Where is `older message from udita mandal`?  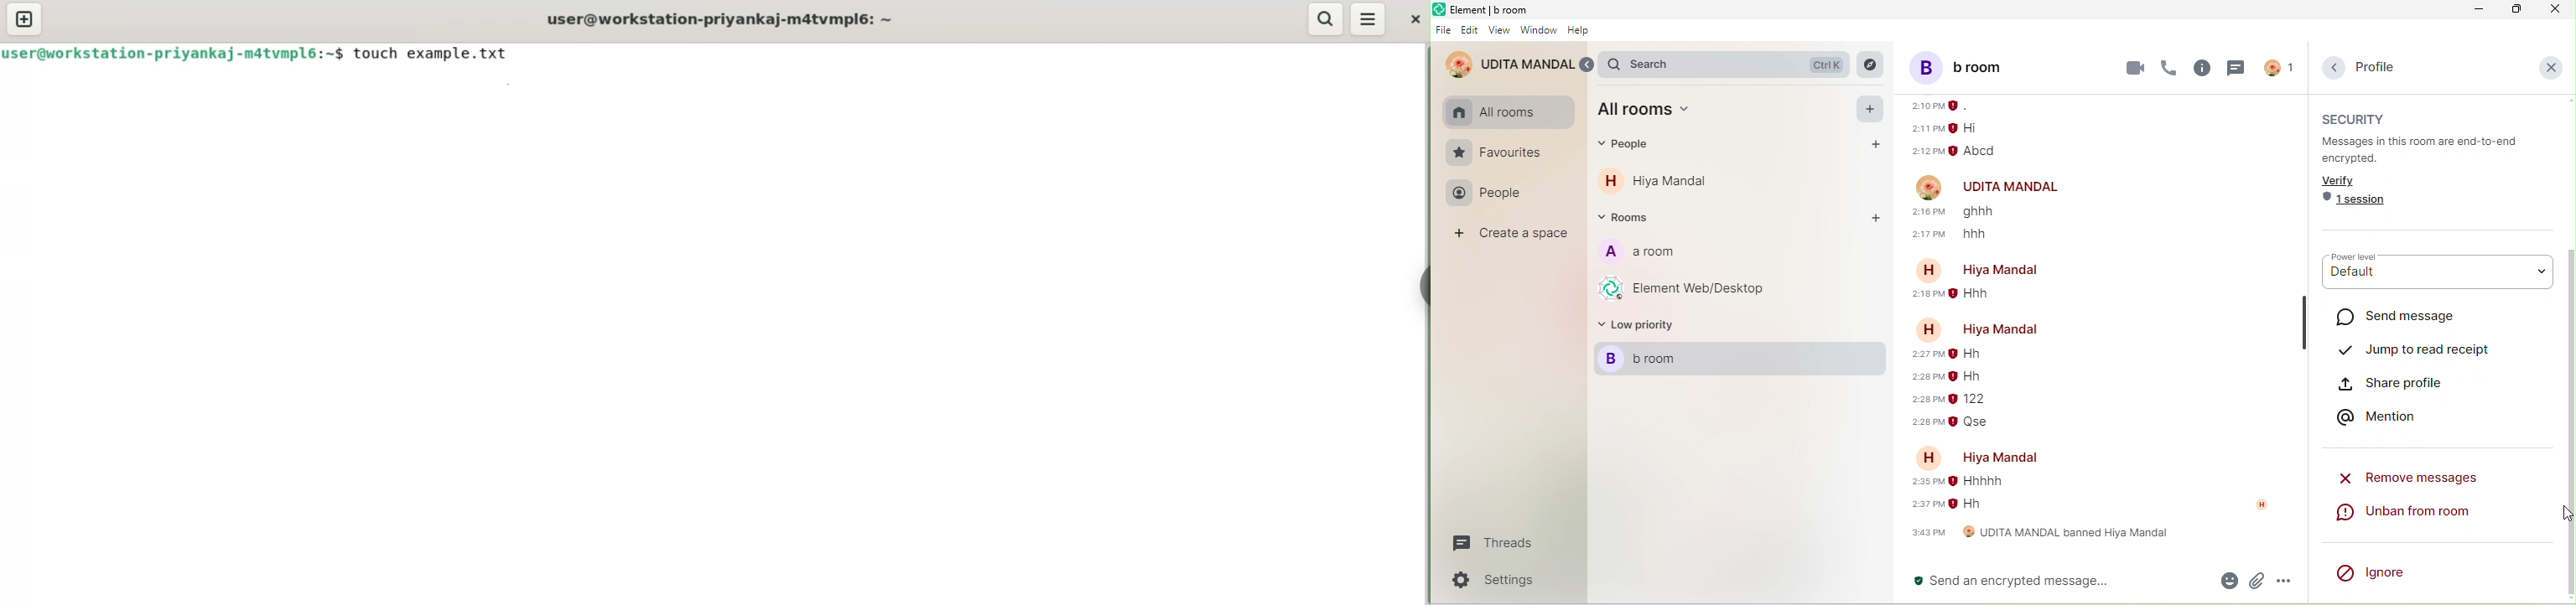 older message from udita mandal is located at coordinates (1966, 225).